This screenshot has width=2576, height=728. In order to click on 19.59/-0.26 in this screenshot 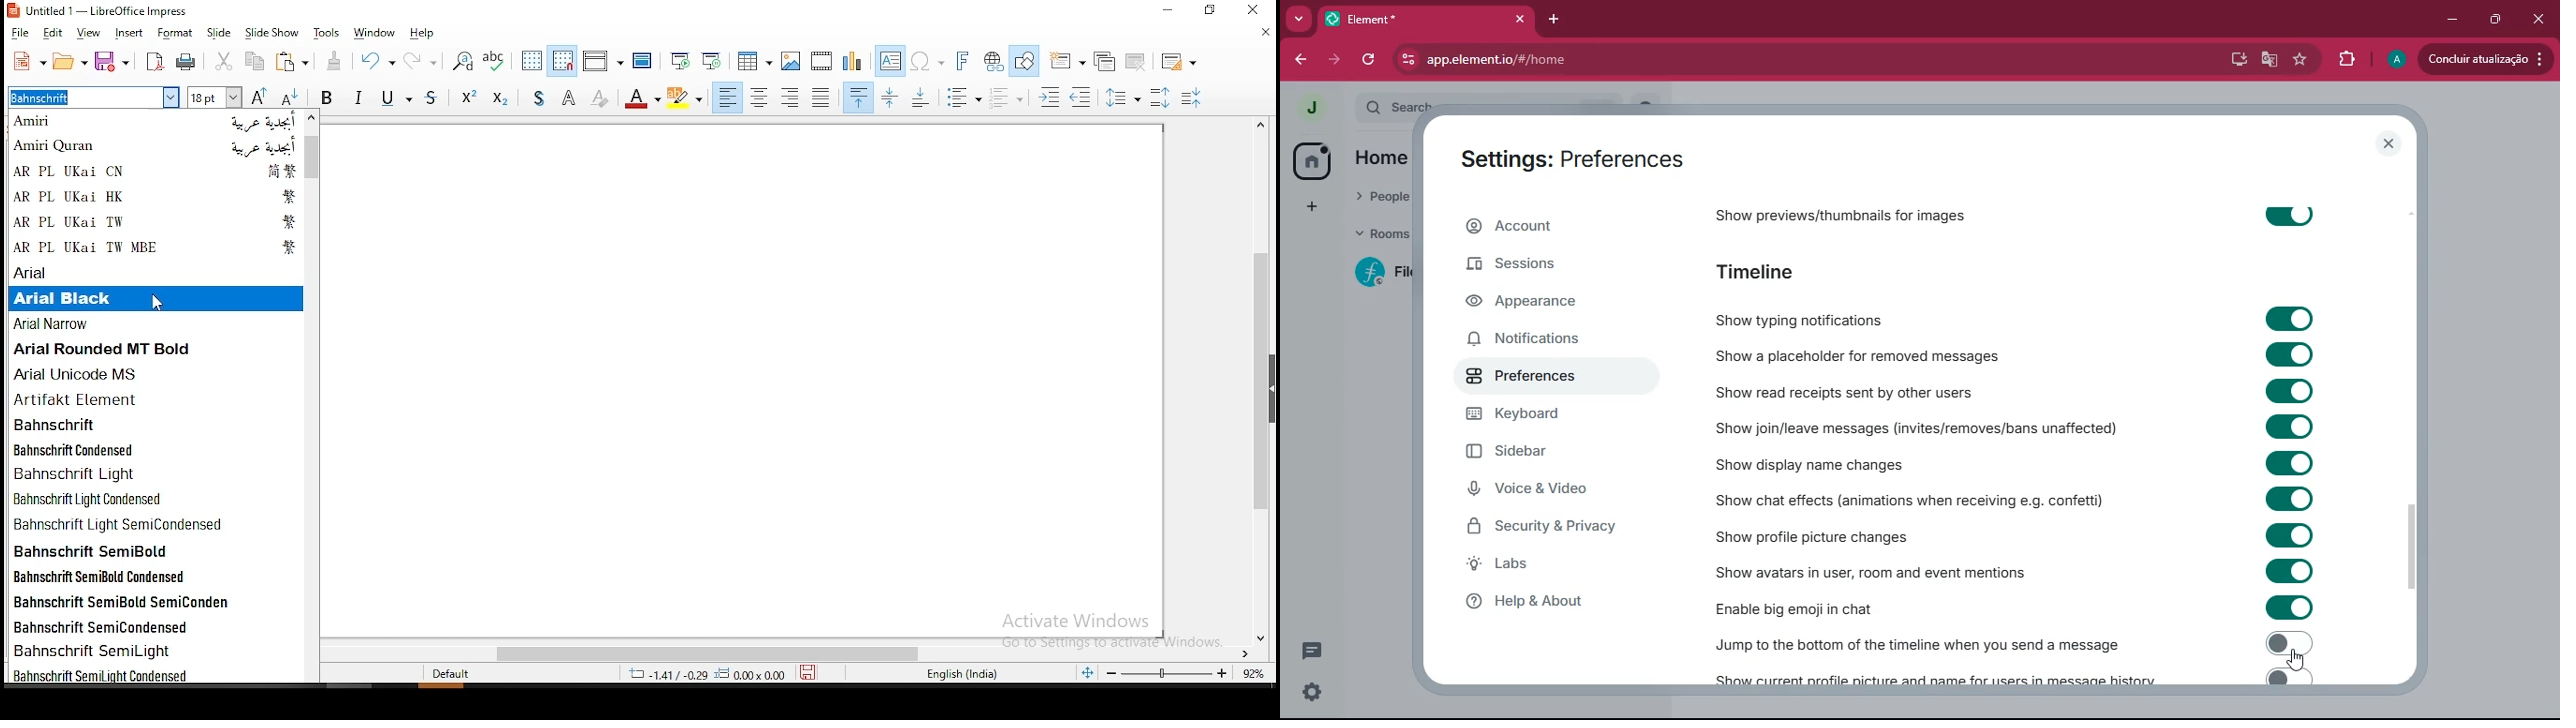, I will do `click(661, 674)`.